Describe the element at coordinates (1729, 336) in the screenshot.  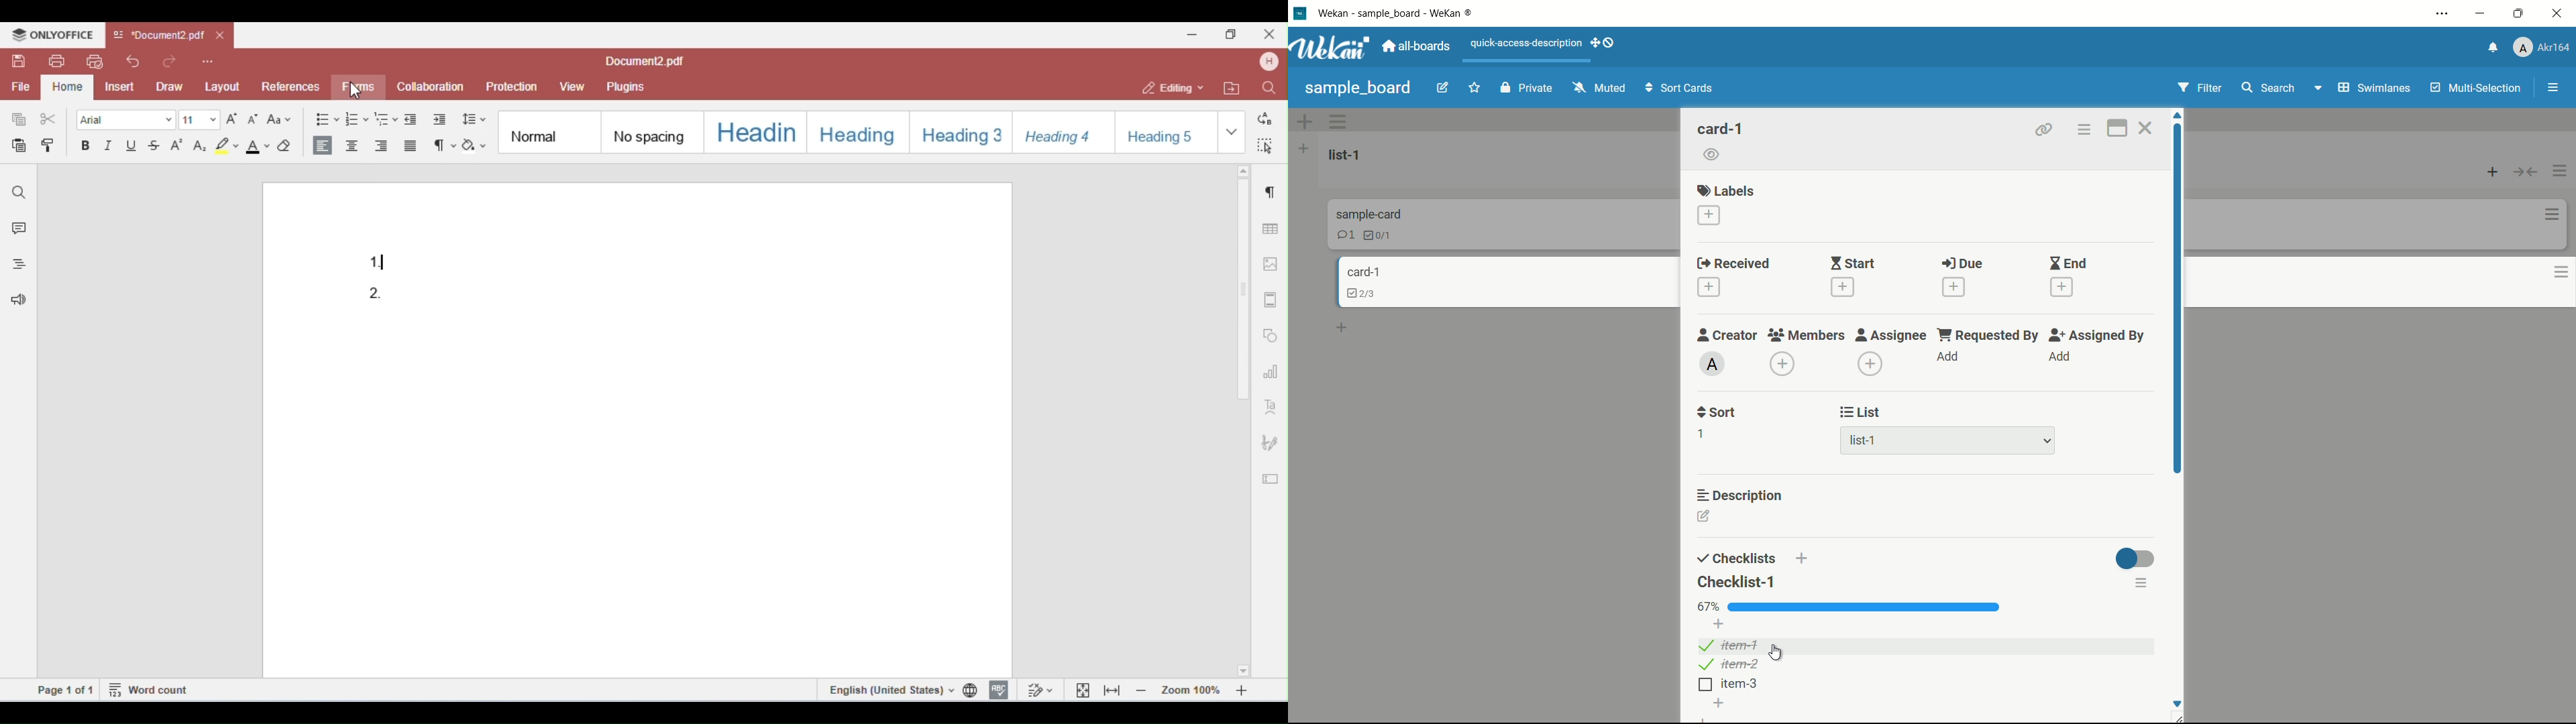
I see `creator` at that location.